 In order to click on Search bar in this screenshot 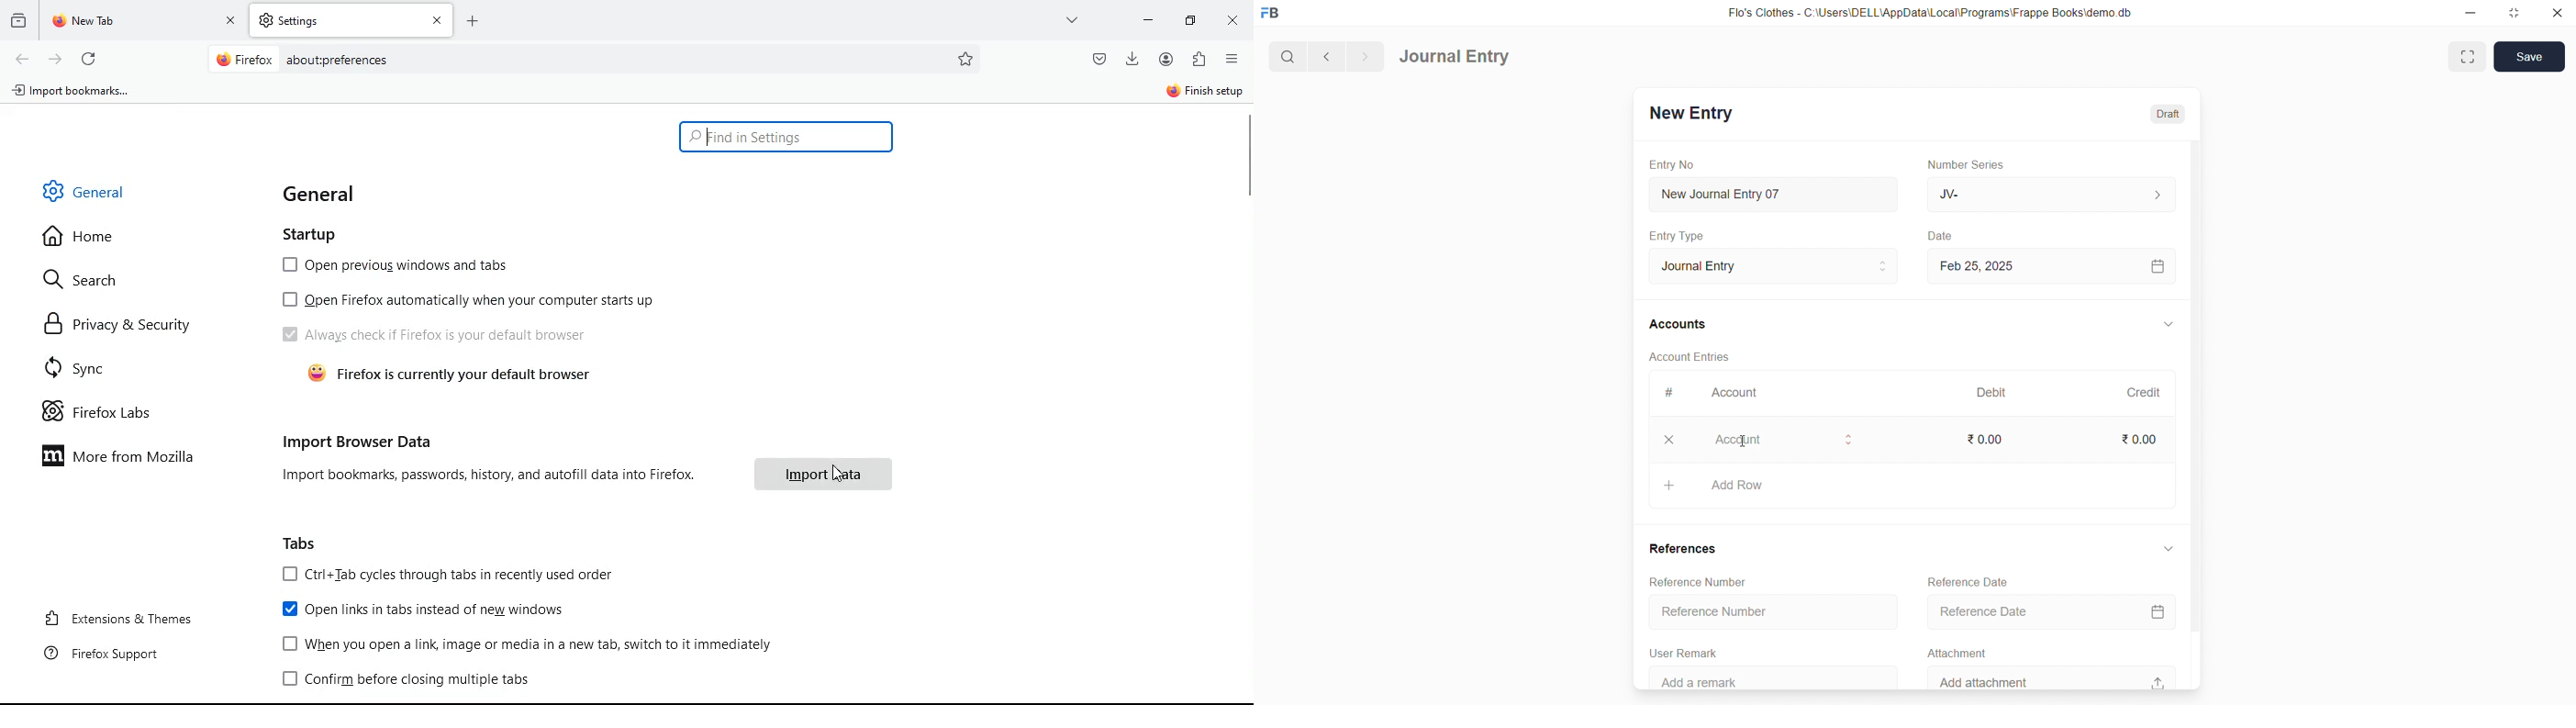, I will do `click(596, 61)`.